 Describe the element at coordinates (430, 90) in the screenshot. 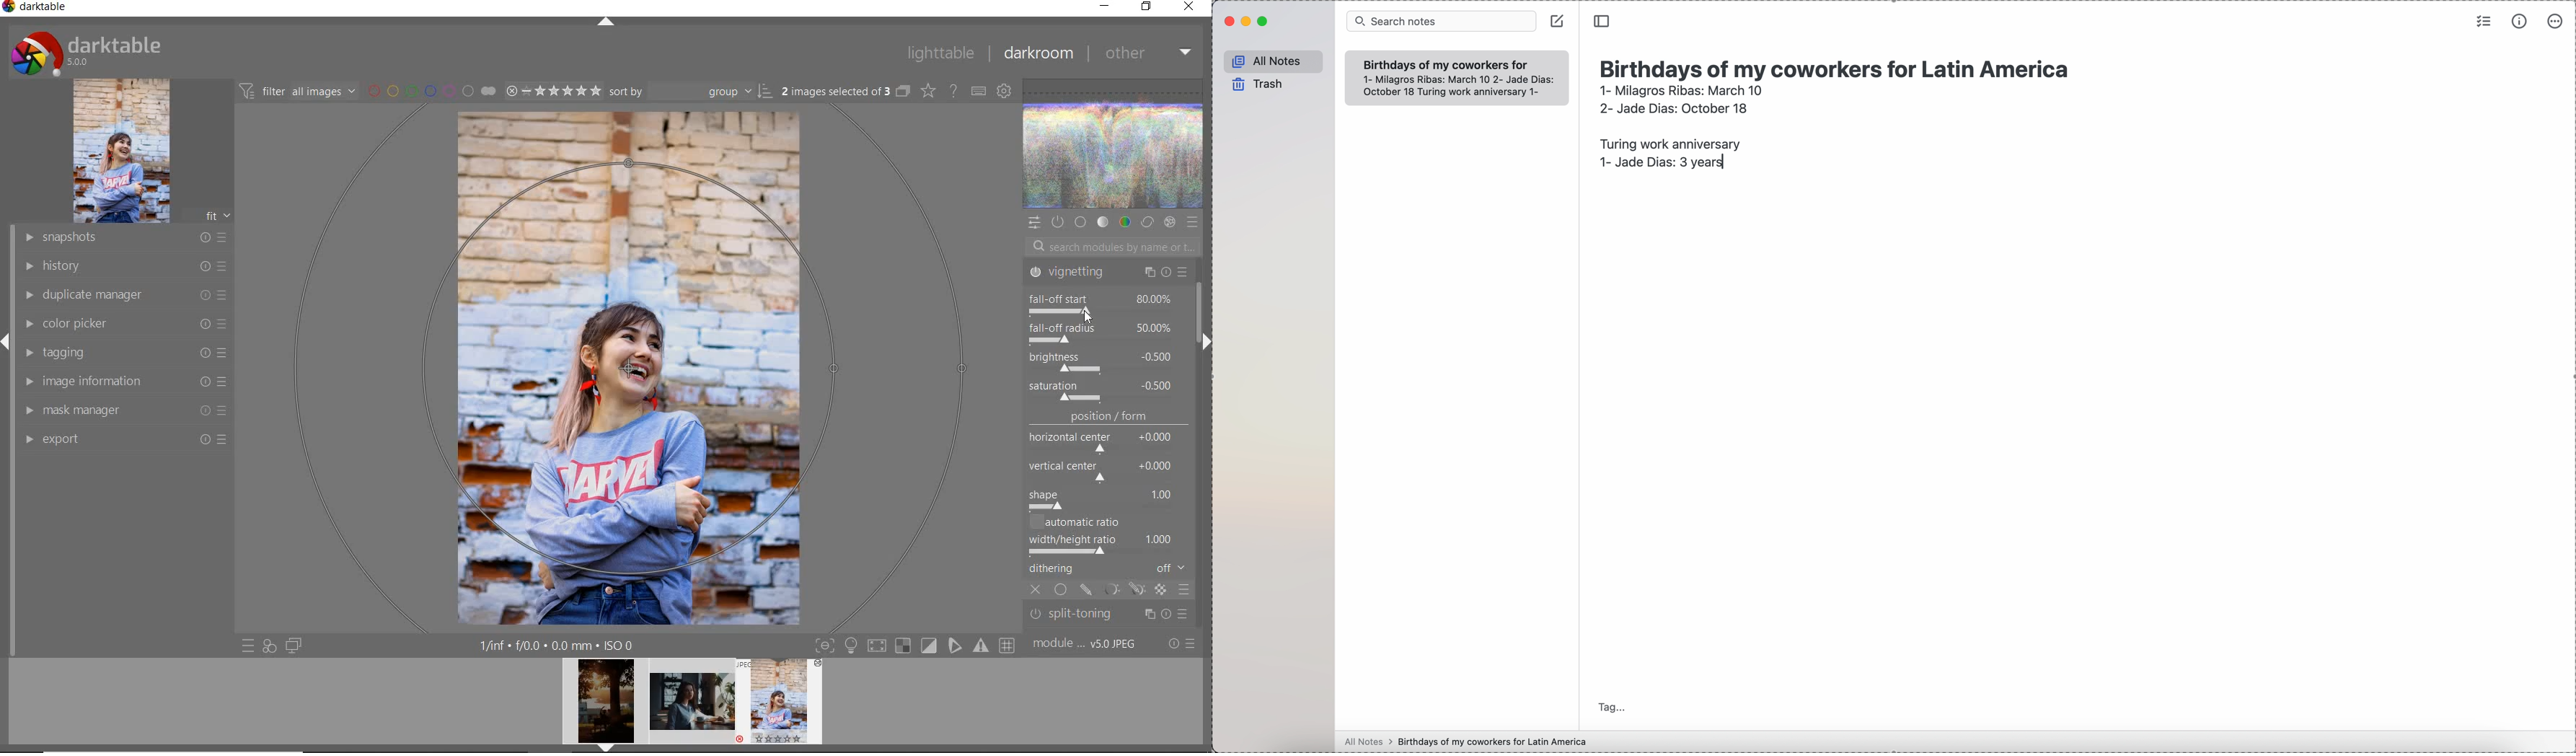

I see `filter by image color label` at that location.